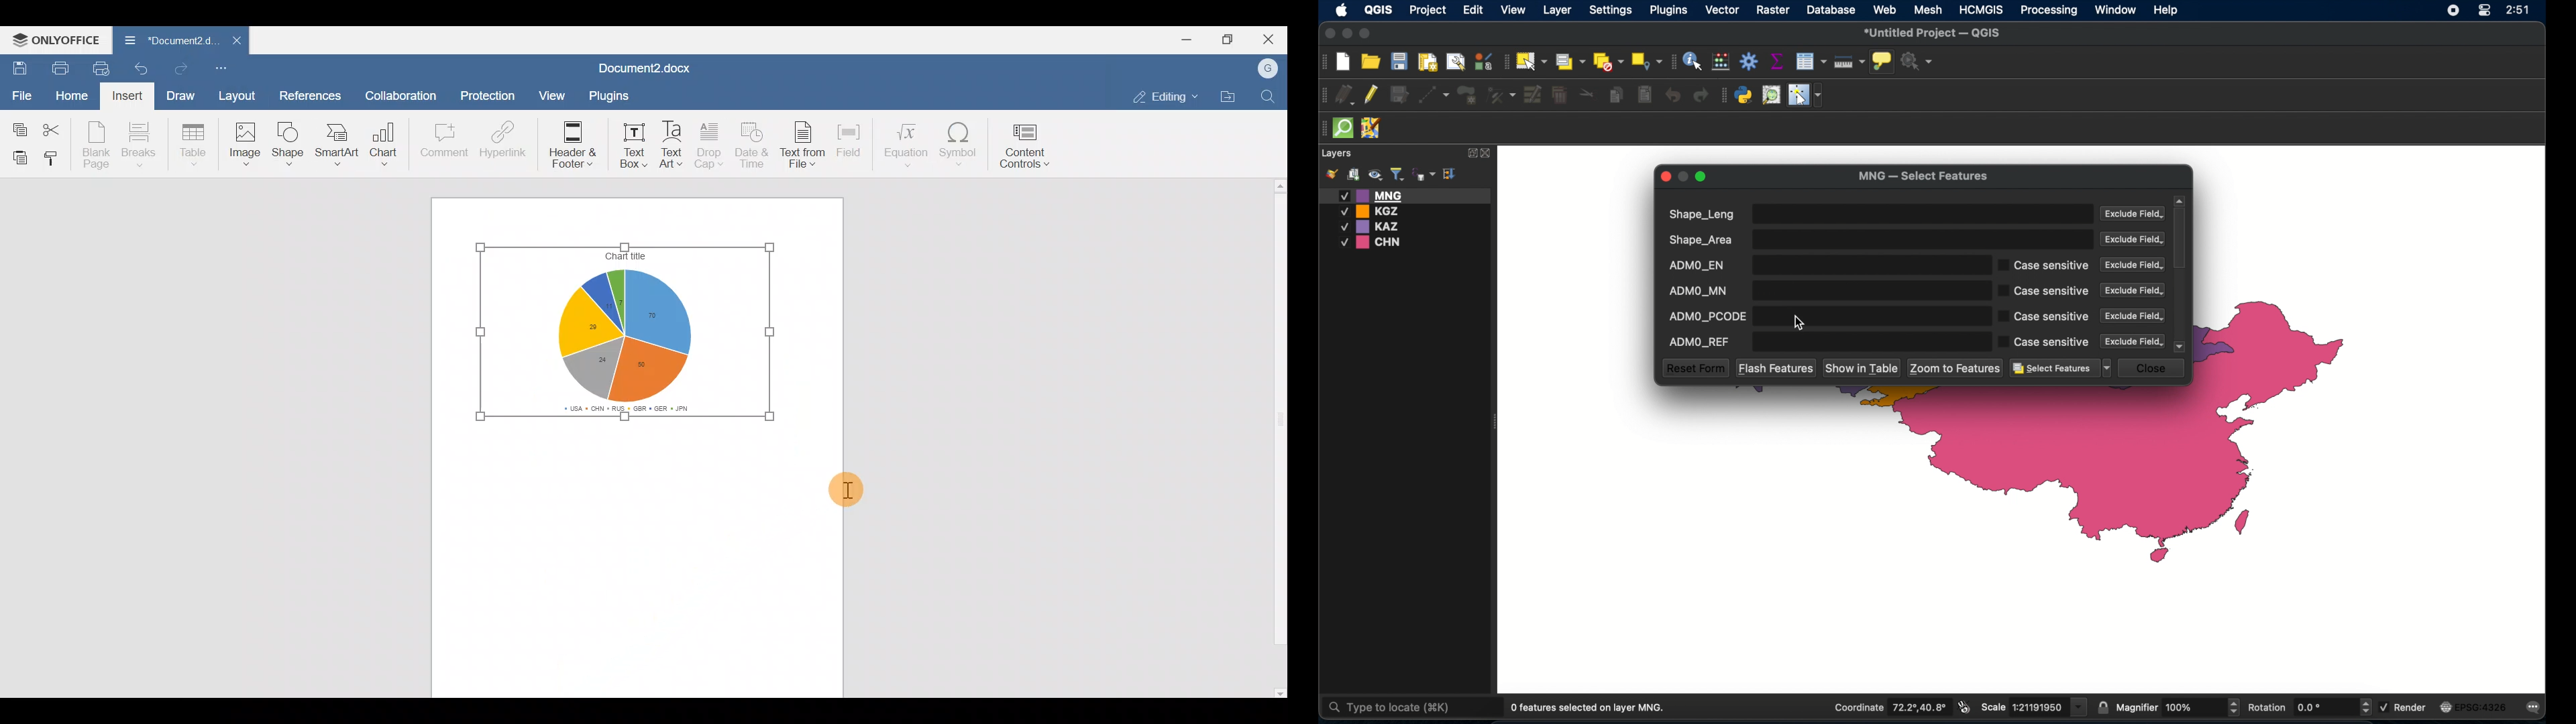  Describe the element at coordinates (309, 96) in the screenshot. I see `References` at that location.